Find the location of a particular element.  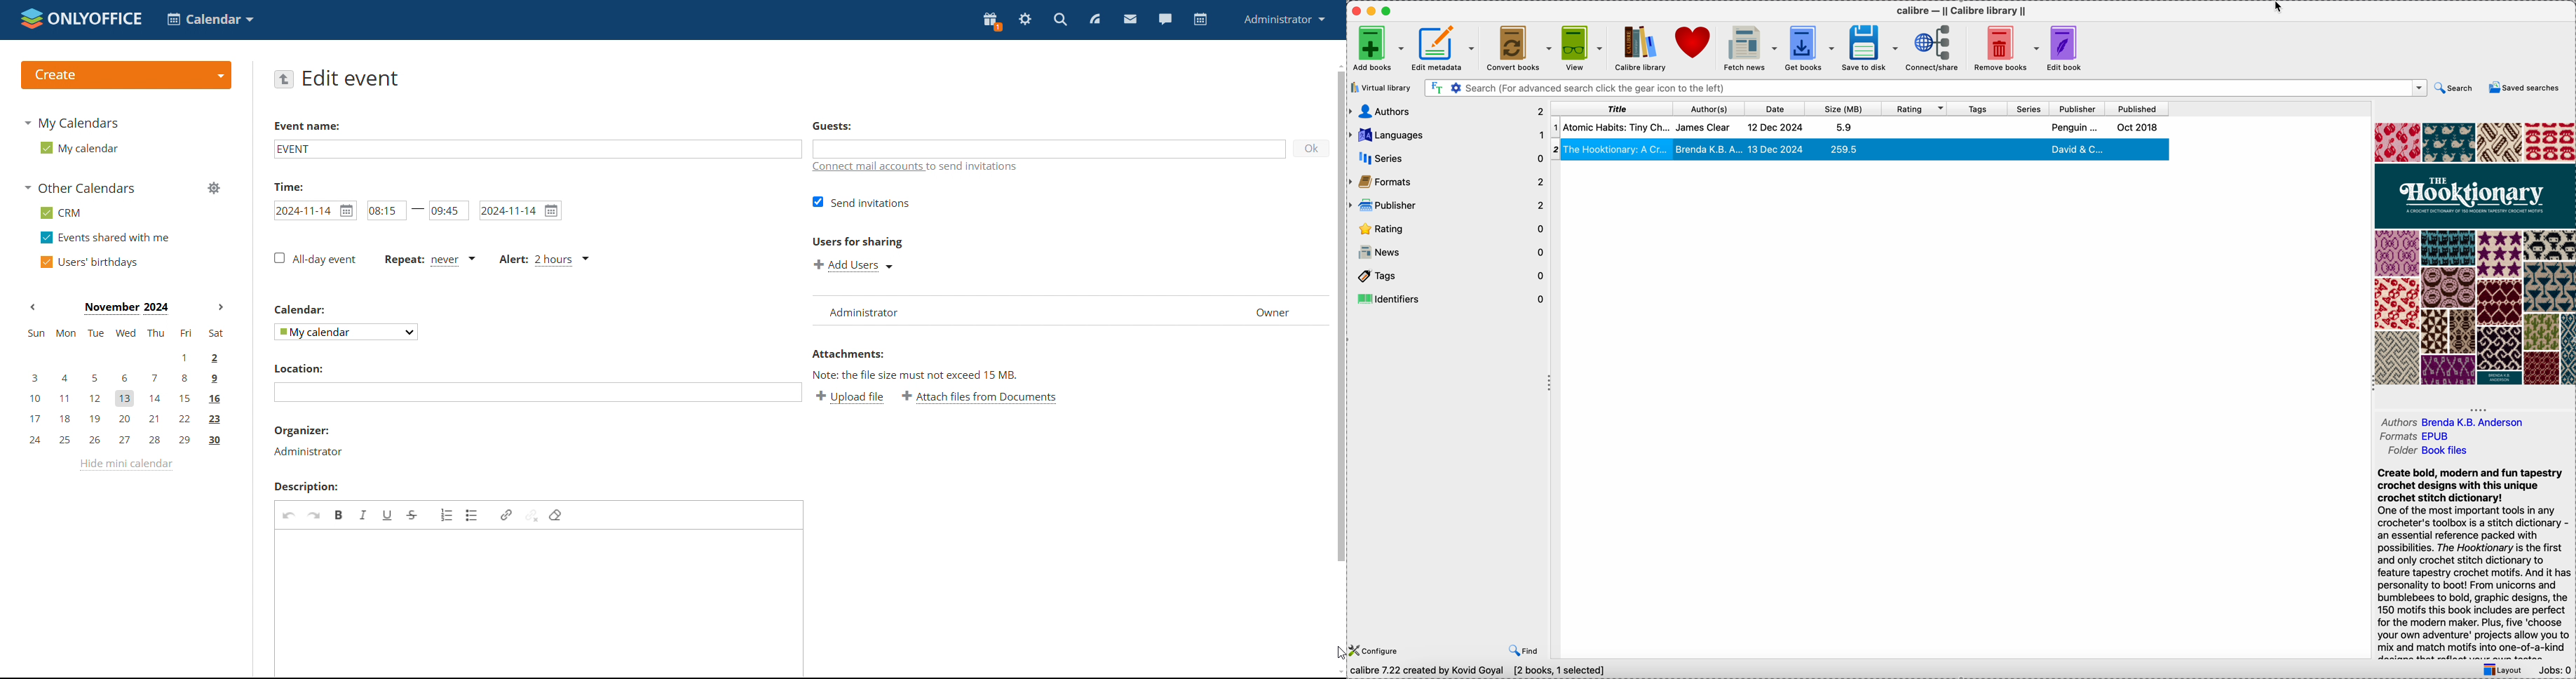

minimize Calibre is located at coordinates (1373, 11).